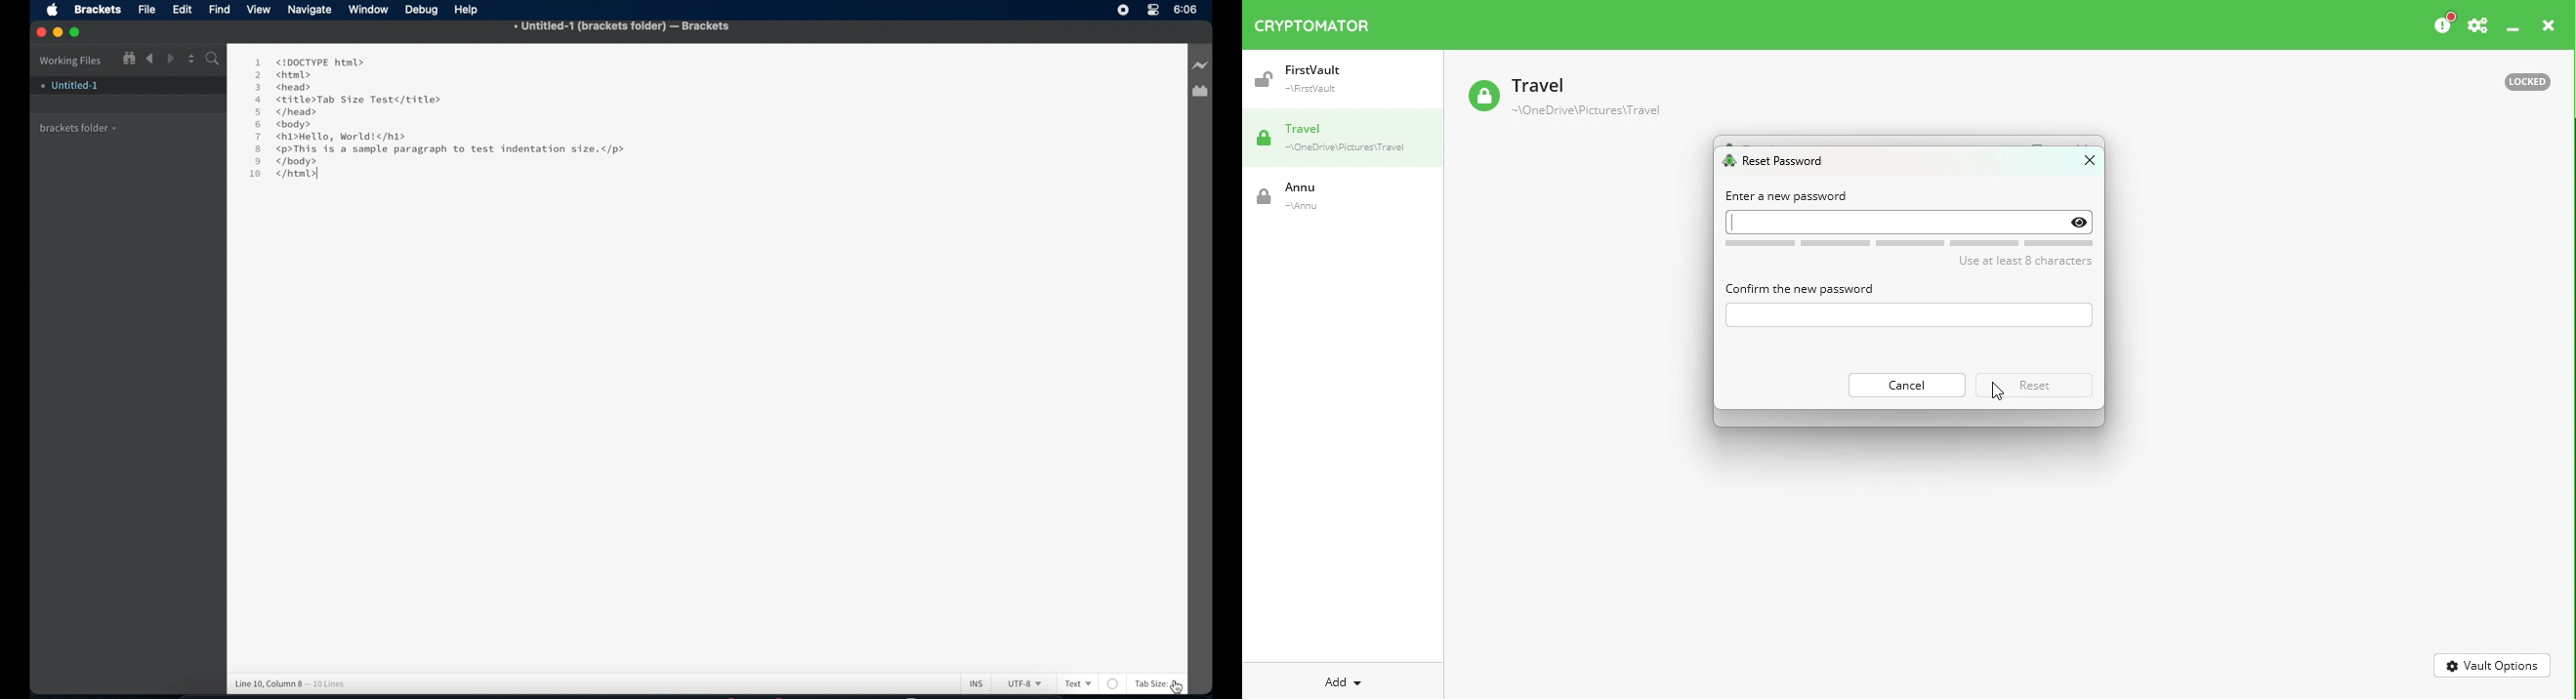  I want to click on Vault, so click(1333, 79).